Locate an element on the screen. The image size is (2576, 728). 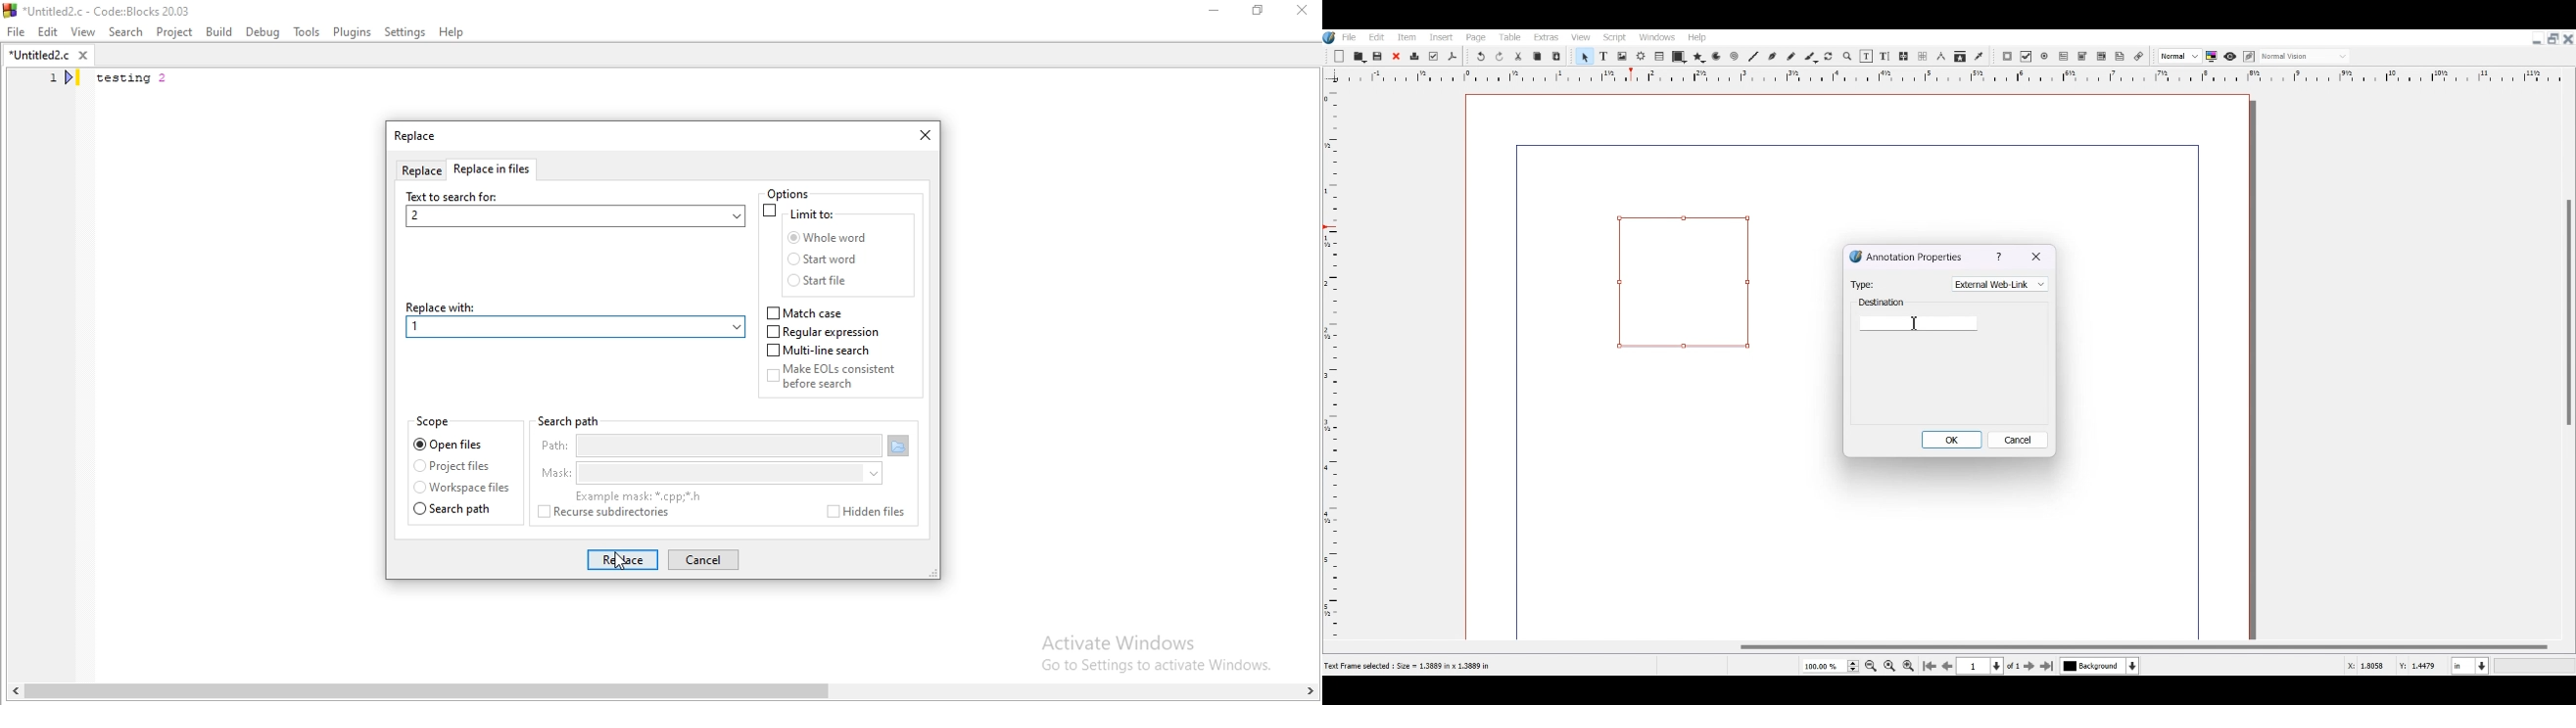
Edit in preview mode is located at coordinates (2249, 57).